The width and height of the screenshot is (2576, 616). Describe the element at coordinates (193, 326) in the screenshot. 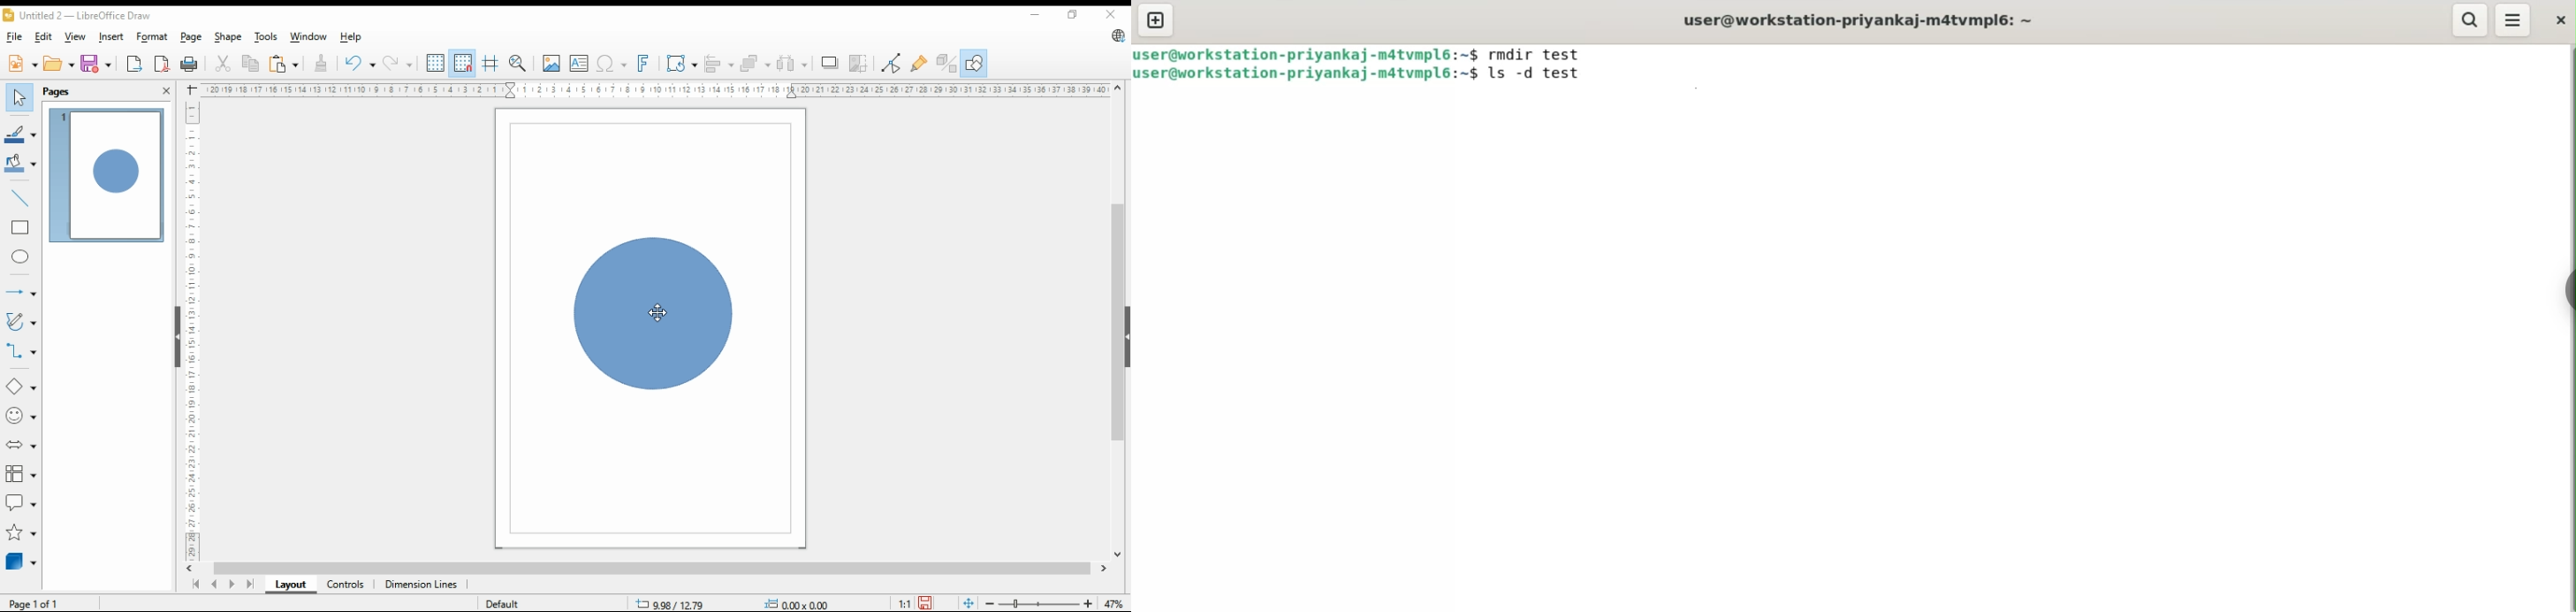

I see `Ruler` at that location.